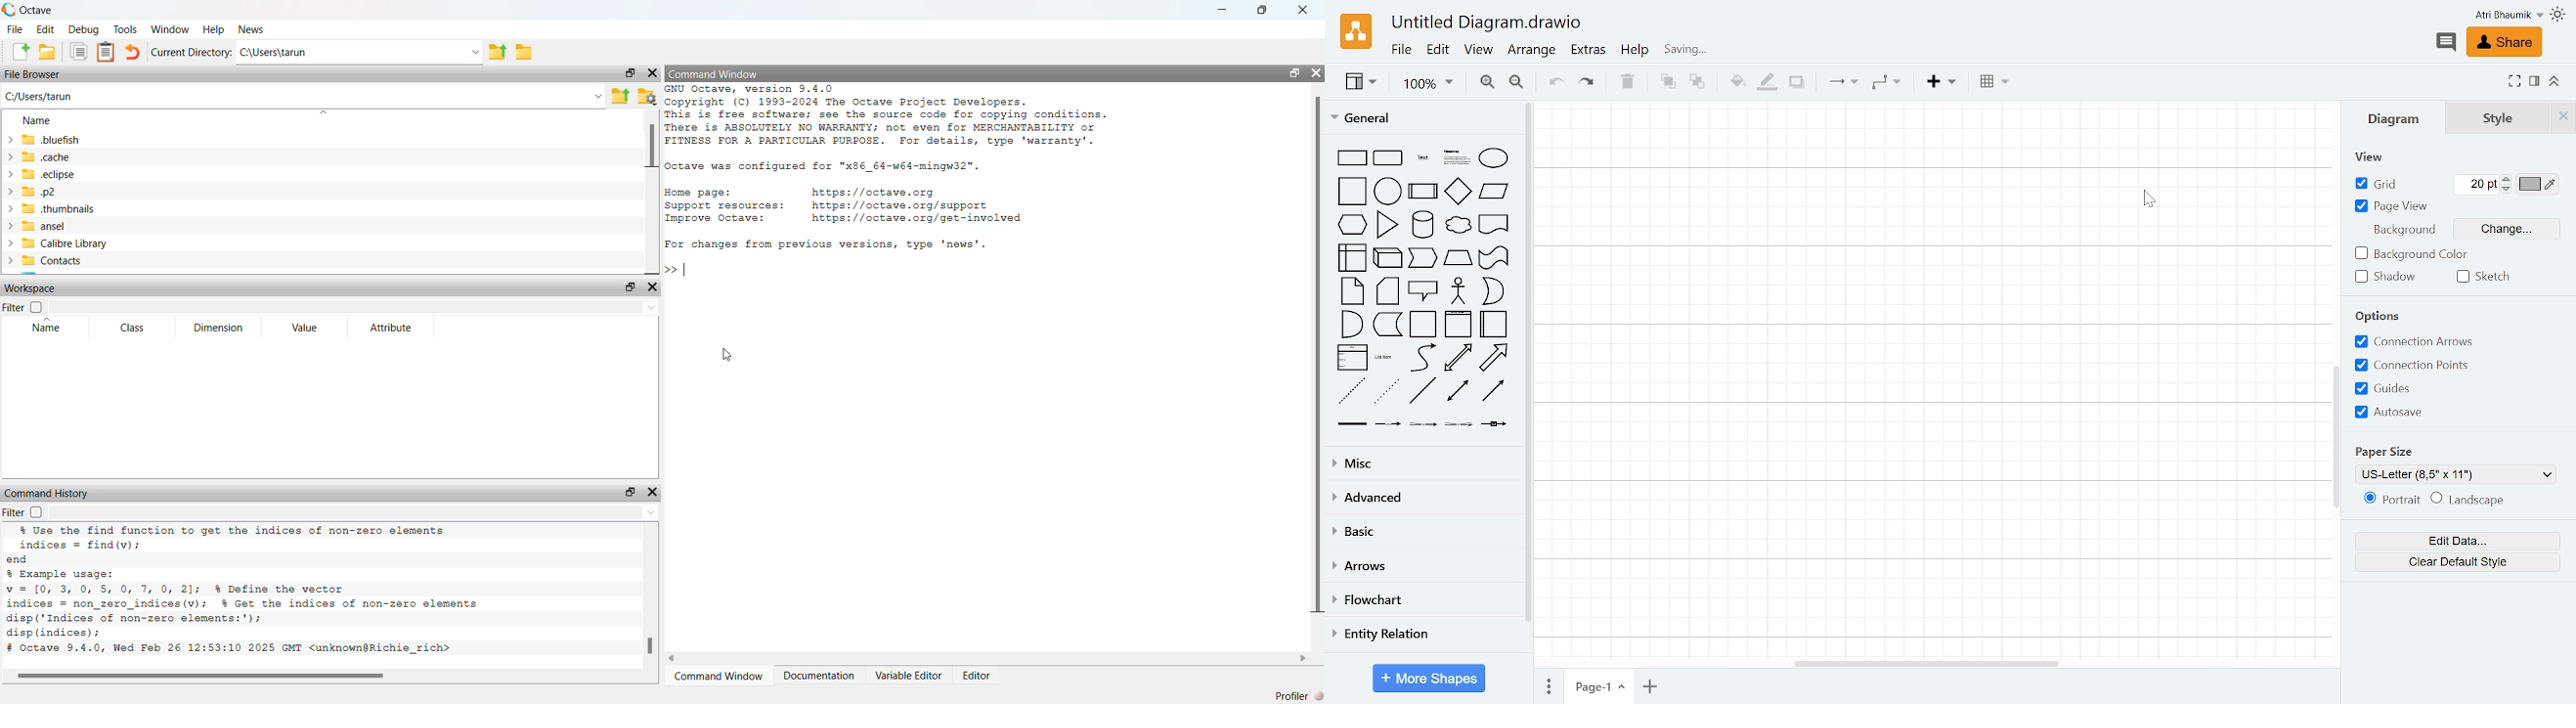 The height and width of the screenshot is (728, 2576). I want to click on Connections , so click(1844, 82).